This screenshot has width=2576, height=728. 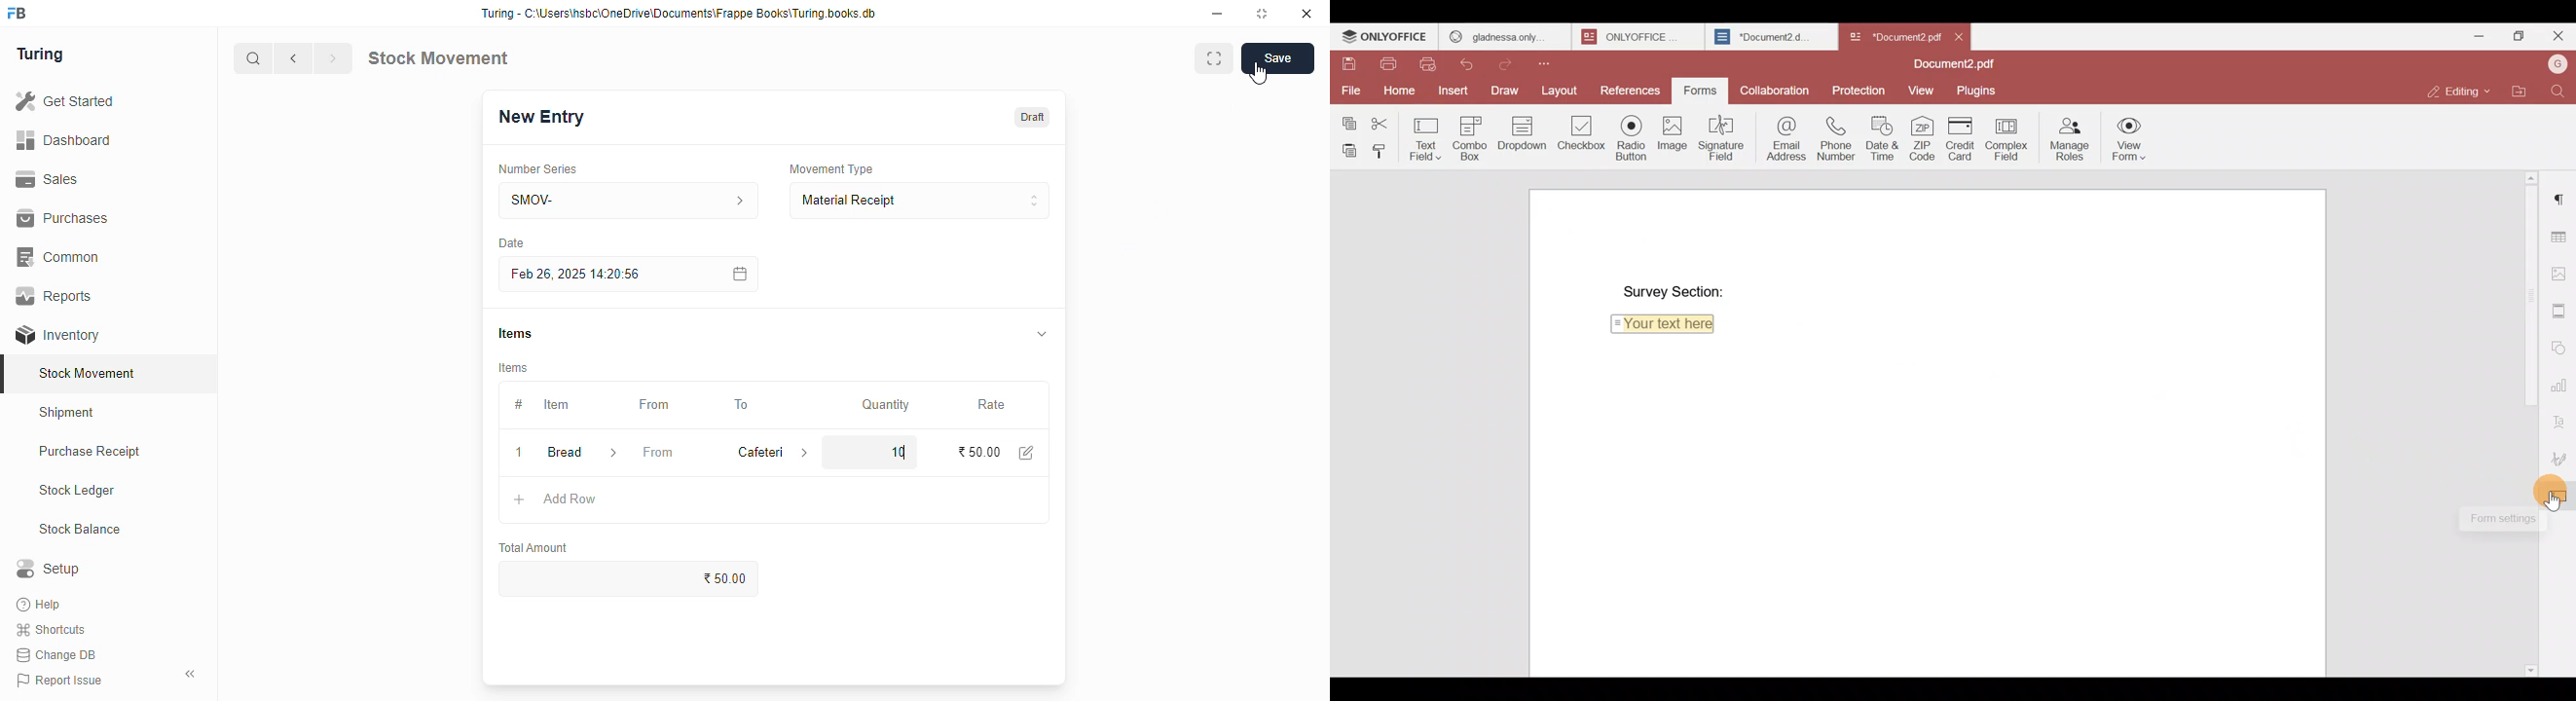 What do you see at coordinates (2011, 137) in the screenshot?
I see `Complex field` at bounding box center [2011, 137].